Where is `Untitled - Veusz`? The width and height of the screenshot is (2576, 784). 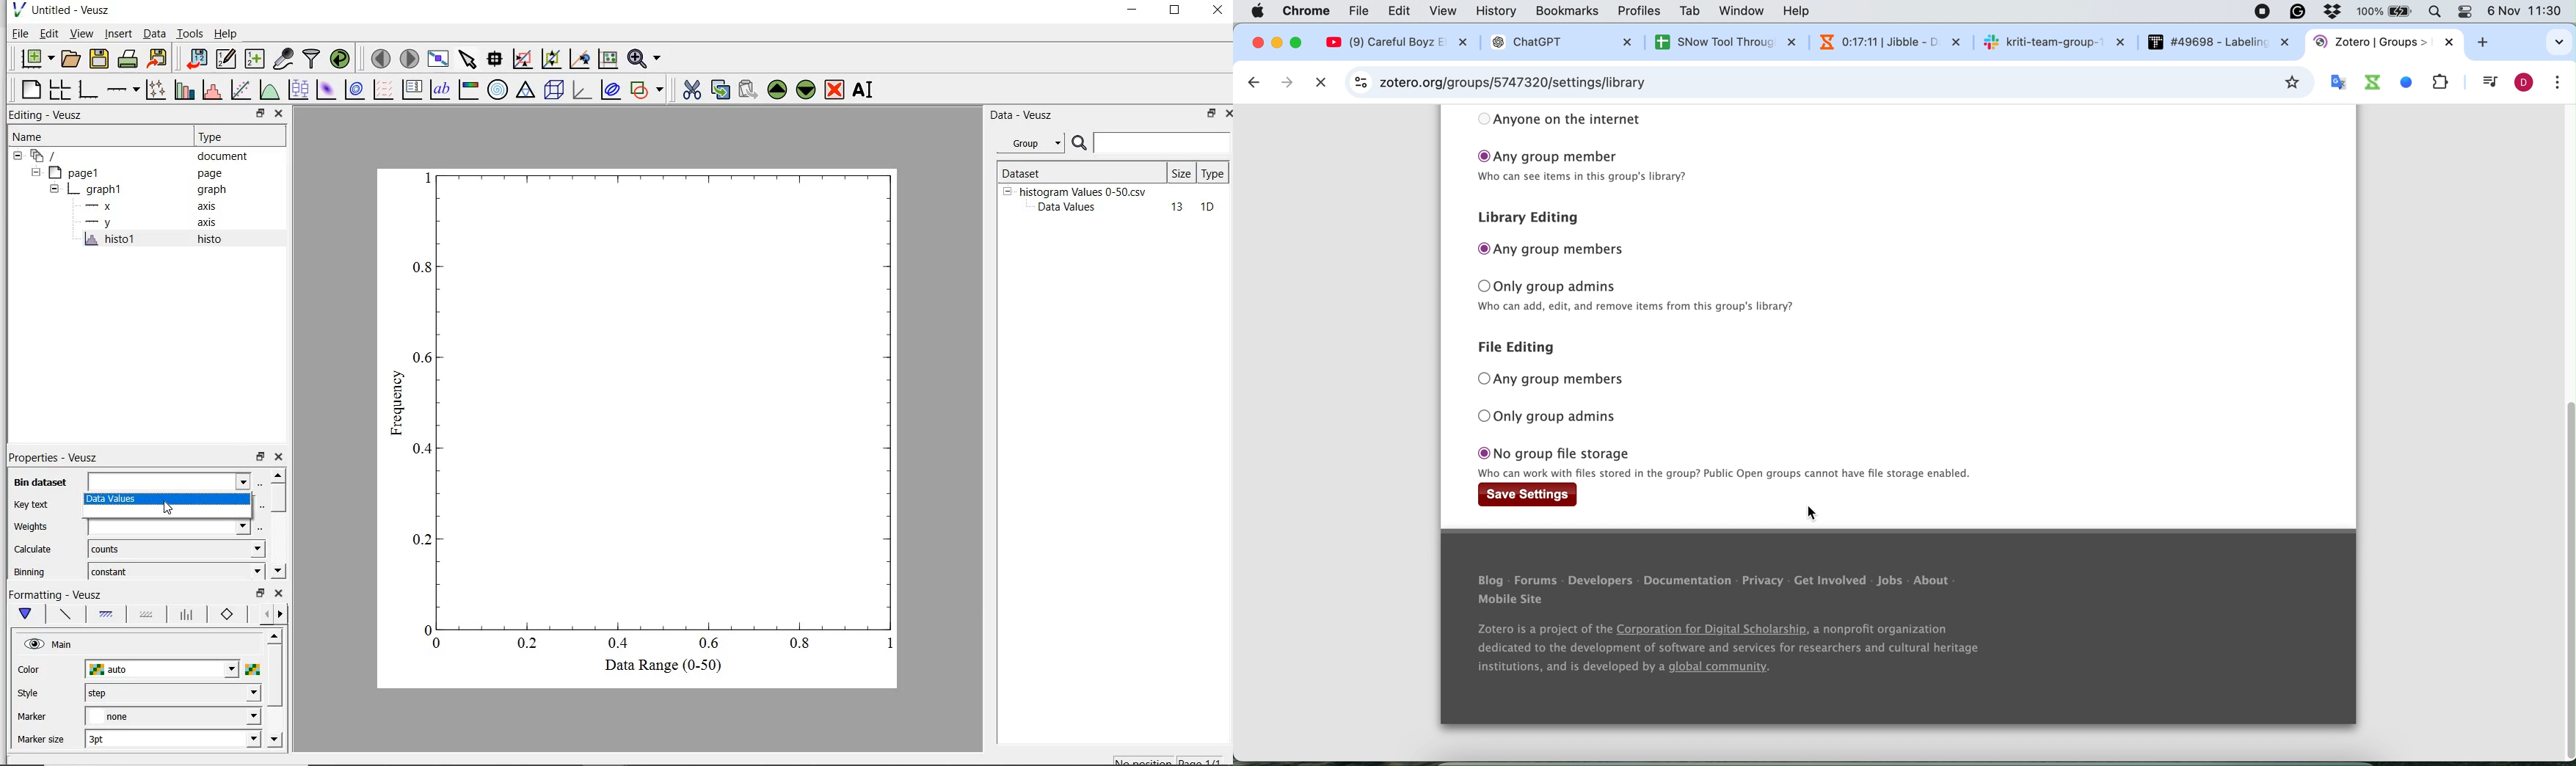
Untitled - Veusz is located at coordinates (74, 10).